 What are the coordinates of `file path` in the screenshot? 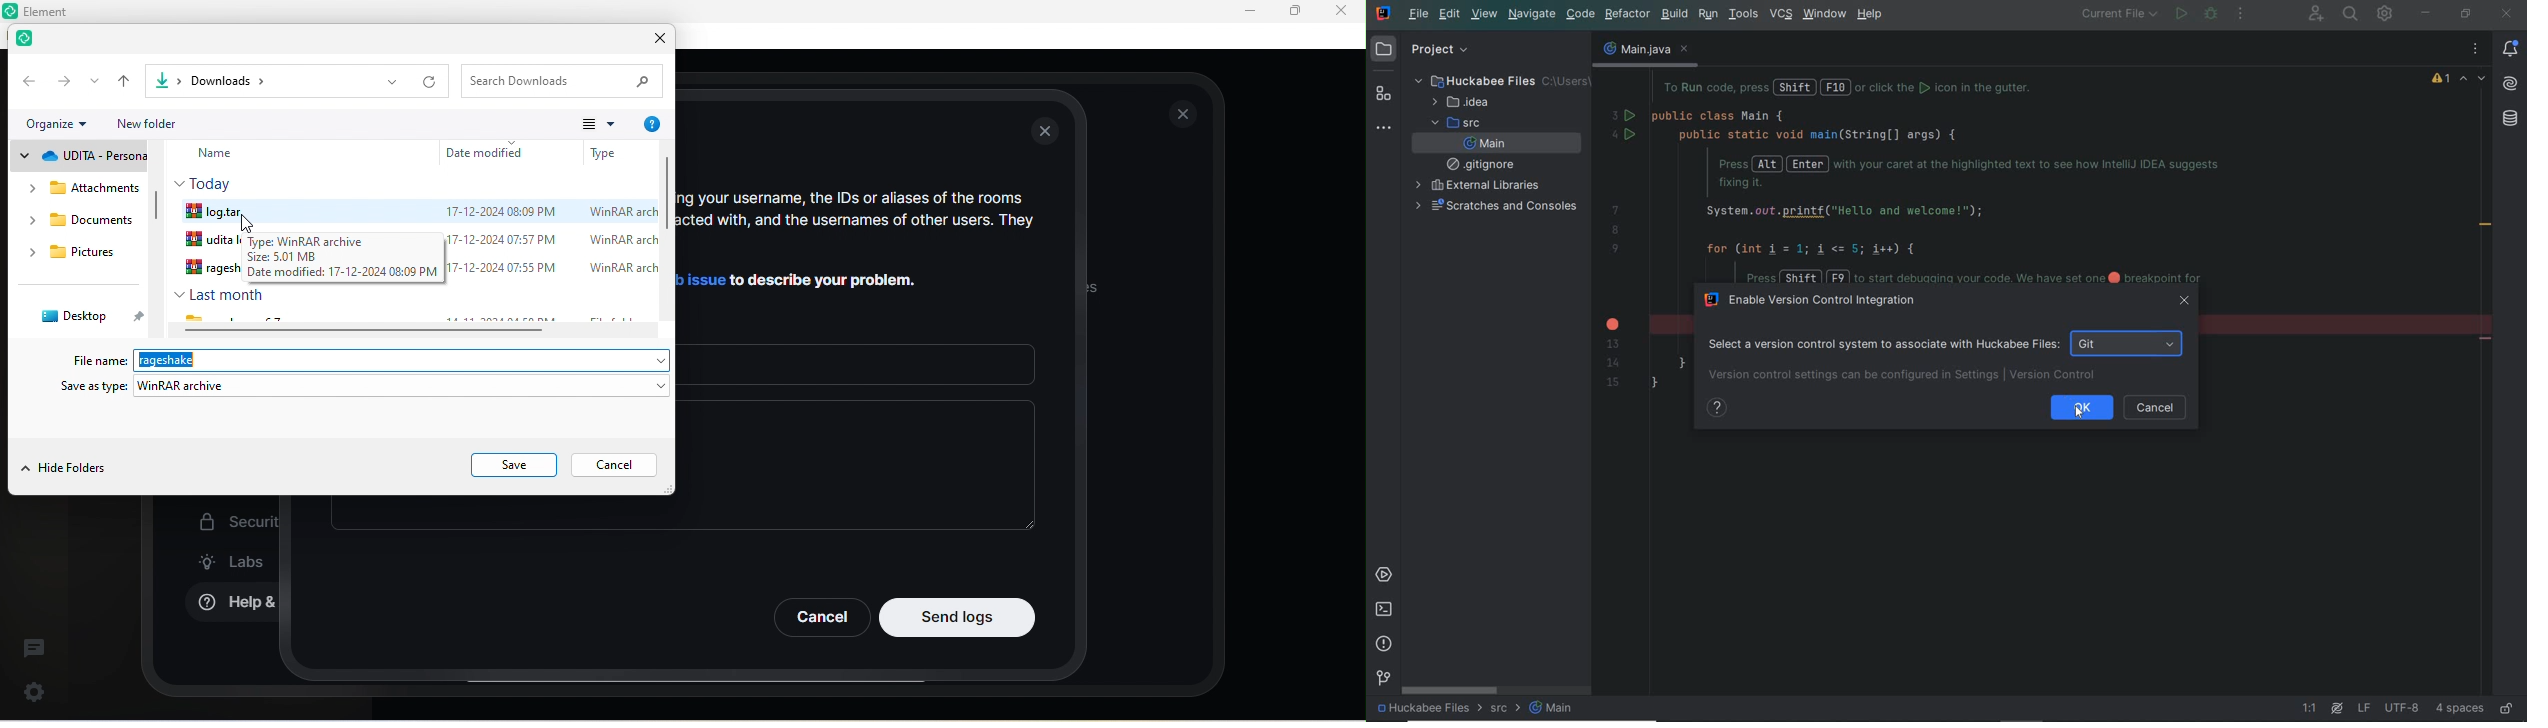 It's located at (249, 80).